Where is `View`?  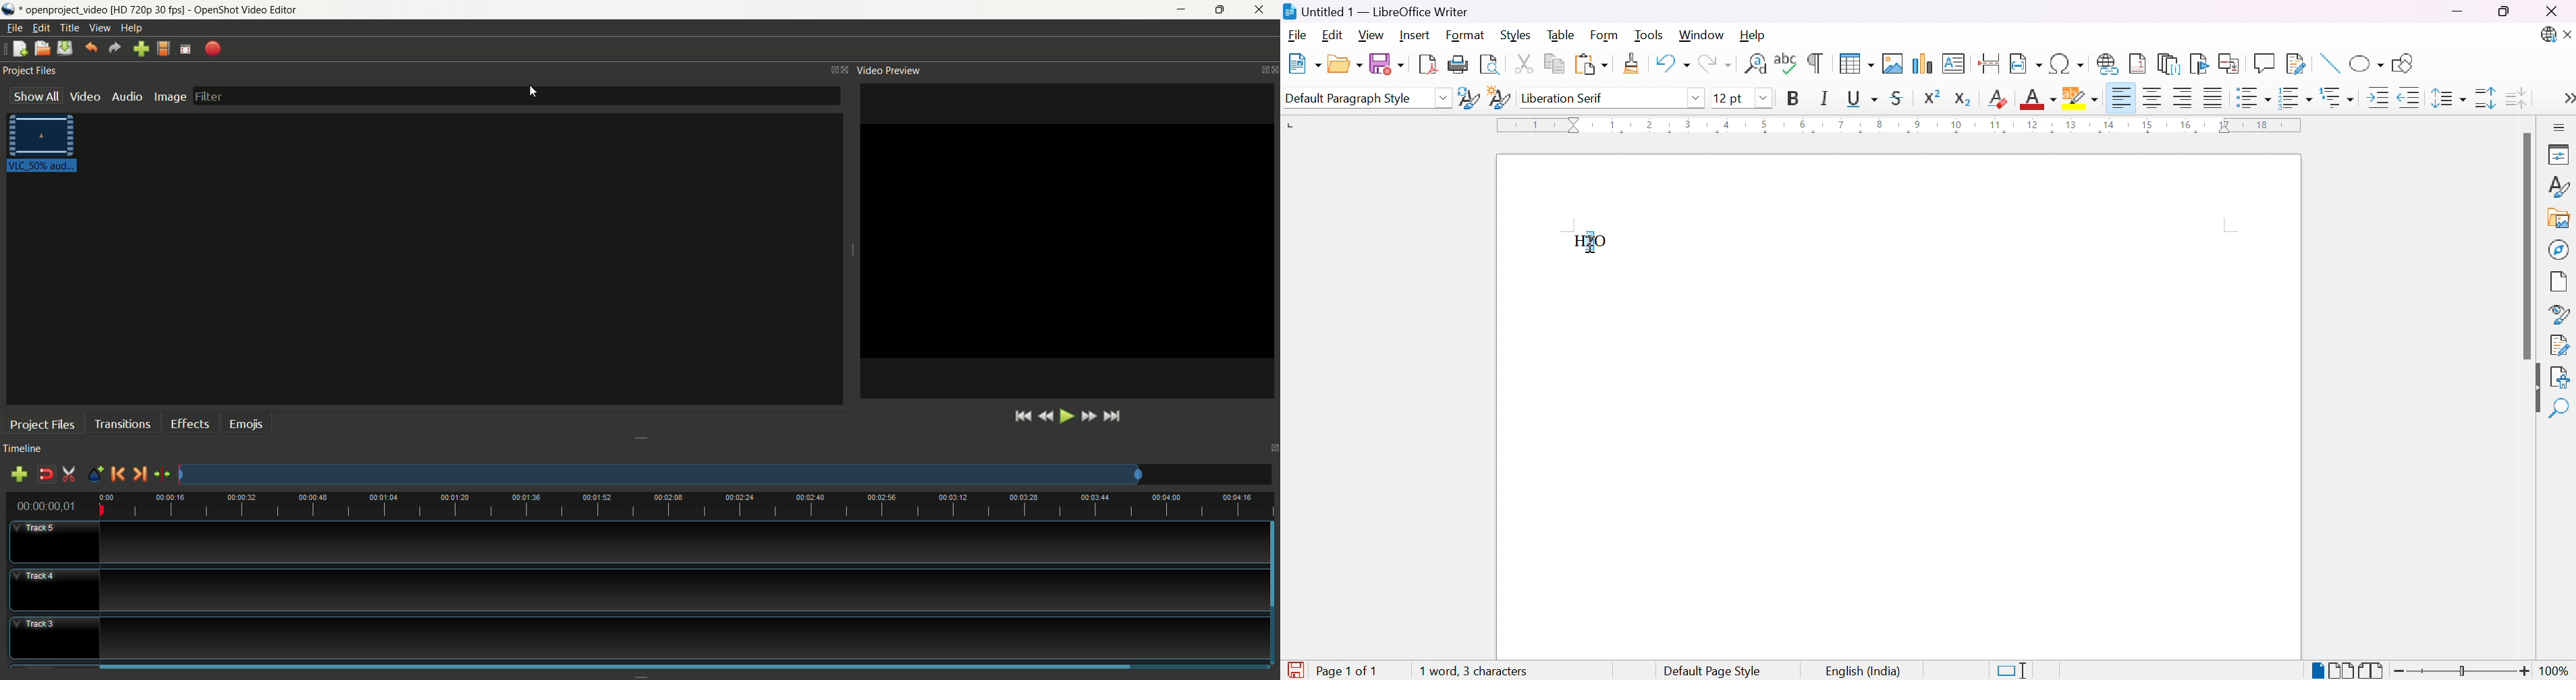 View is located at coordinates (1373, 34).